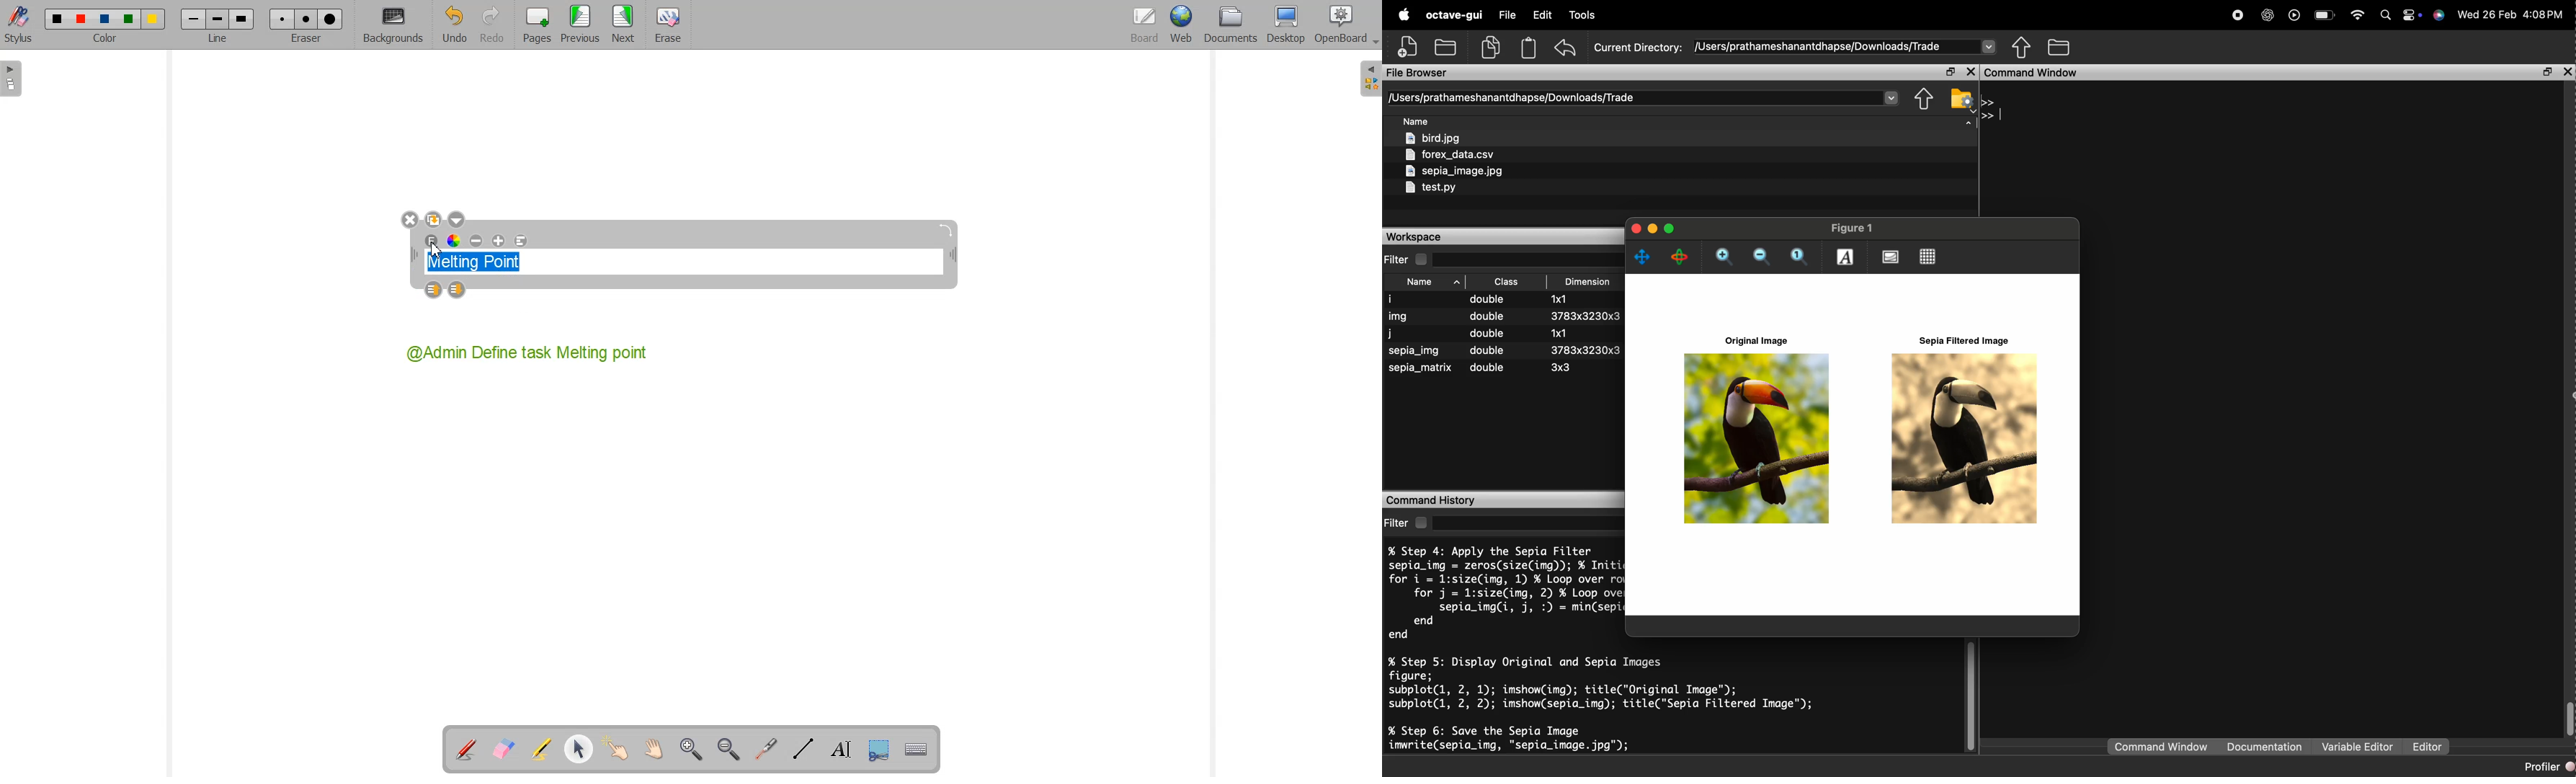  What do you see at coordinates (217, 25) in the screenshot?
I see `Line` at bounding box center [217, 25].